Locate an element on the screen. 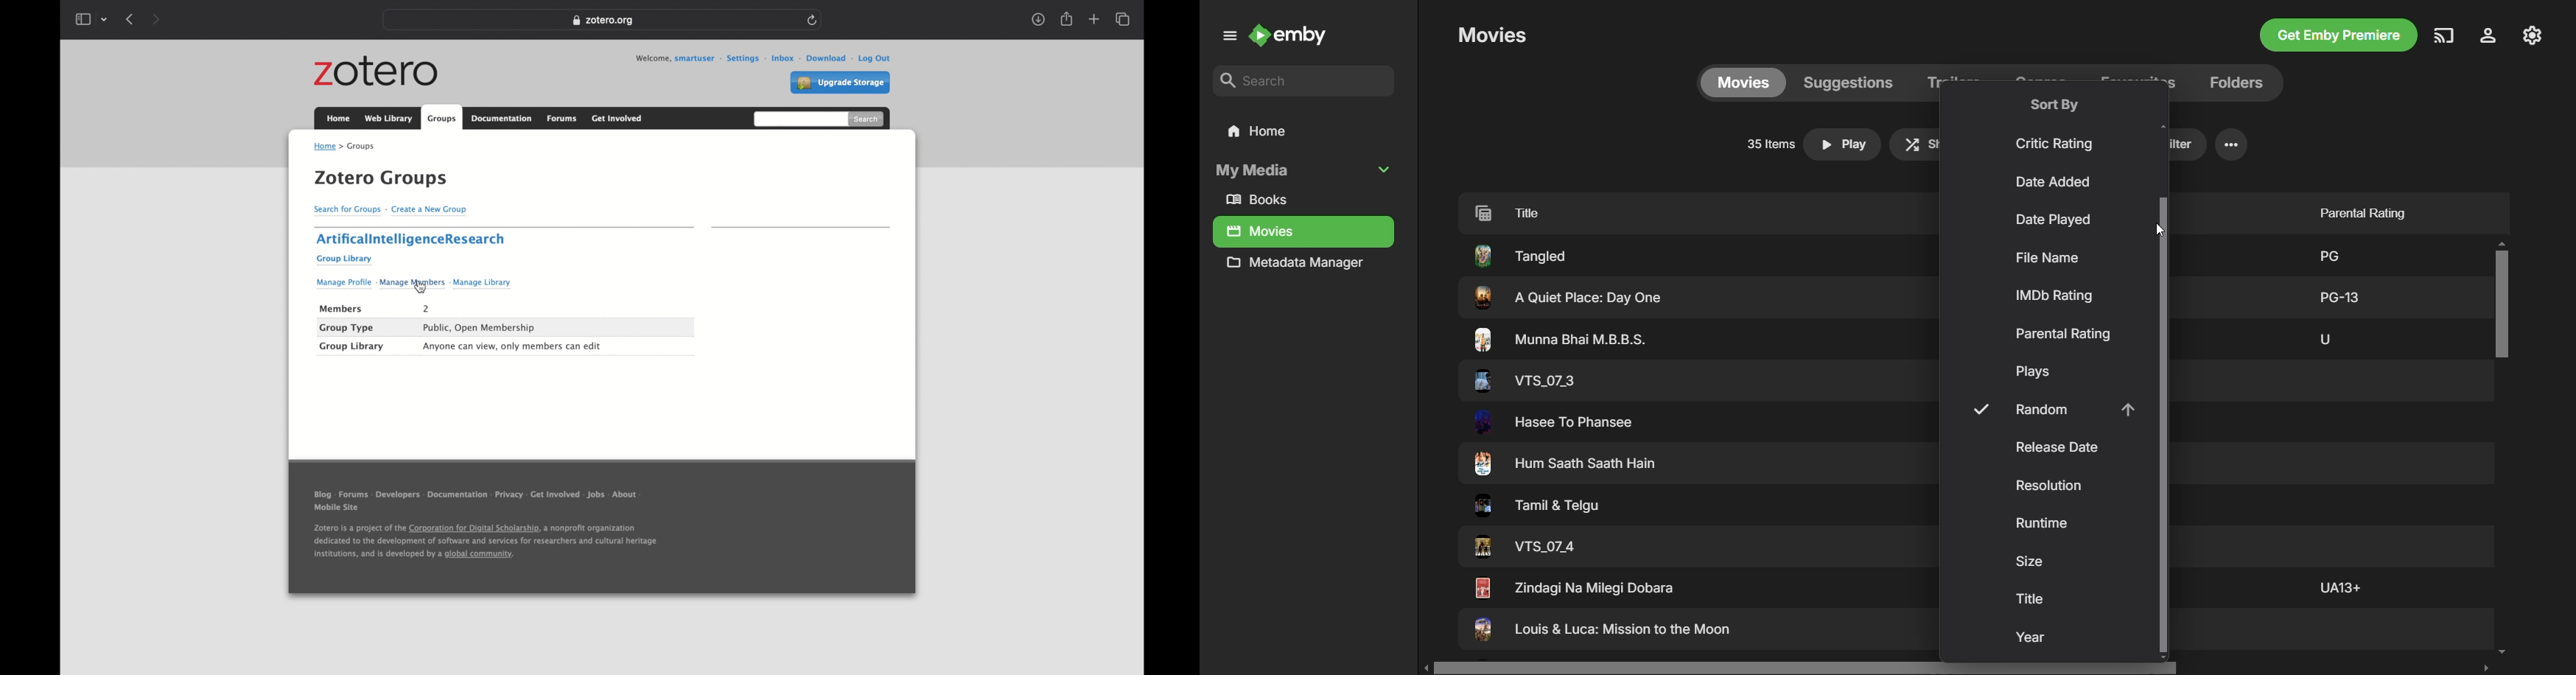 The width and height of the screenshot is (2576, 700). Size is located at coordinates (2029, 562).